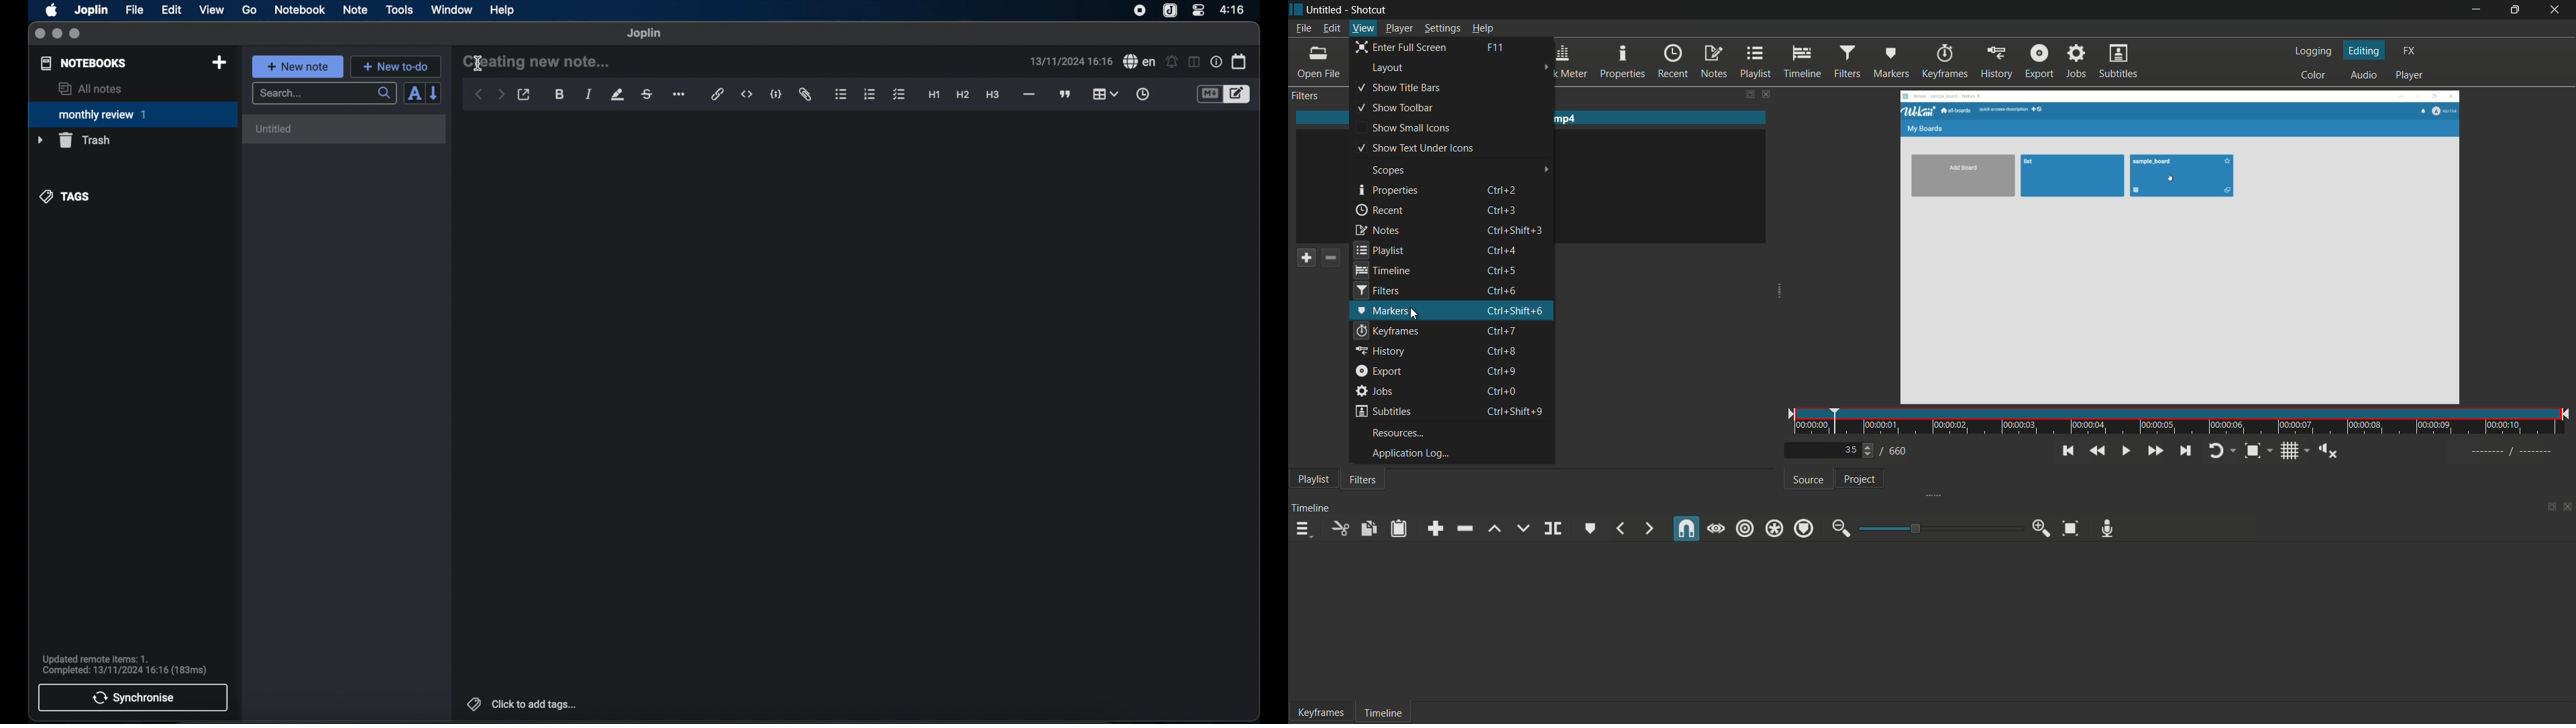 The height and width of the screenshot is (728, 2576). What do you see at coordinates (503, 10) in the screenshot?
I see `help` at bounding box center [503, 10].